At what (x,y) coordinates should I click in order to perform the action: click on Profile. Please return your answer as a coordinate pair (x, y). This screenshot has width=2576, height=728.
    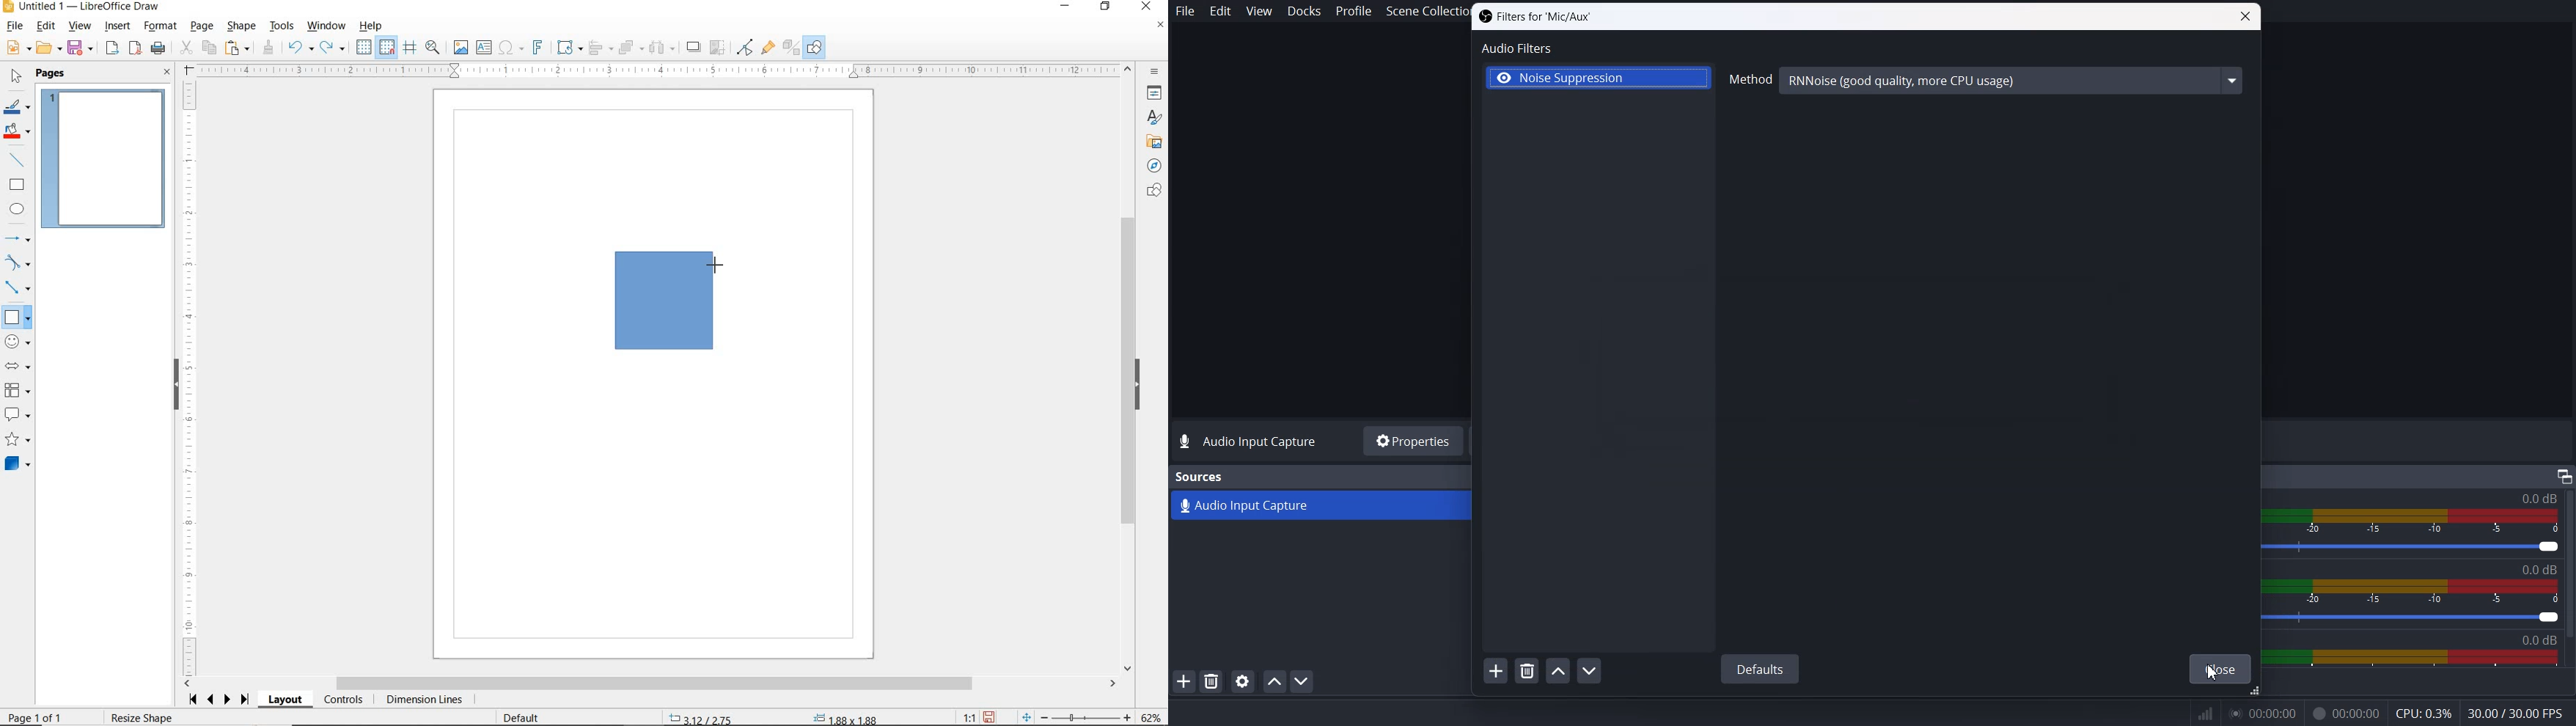
    Looking at the image, I should click on (1354, 11).